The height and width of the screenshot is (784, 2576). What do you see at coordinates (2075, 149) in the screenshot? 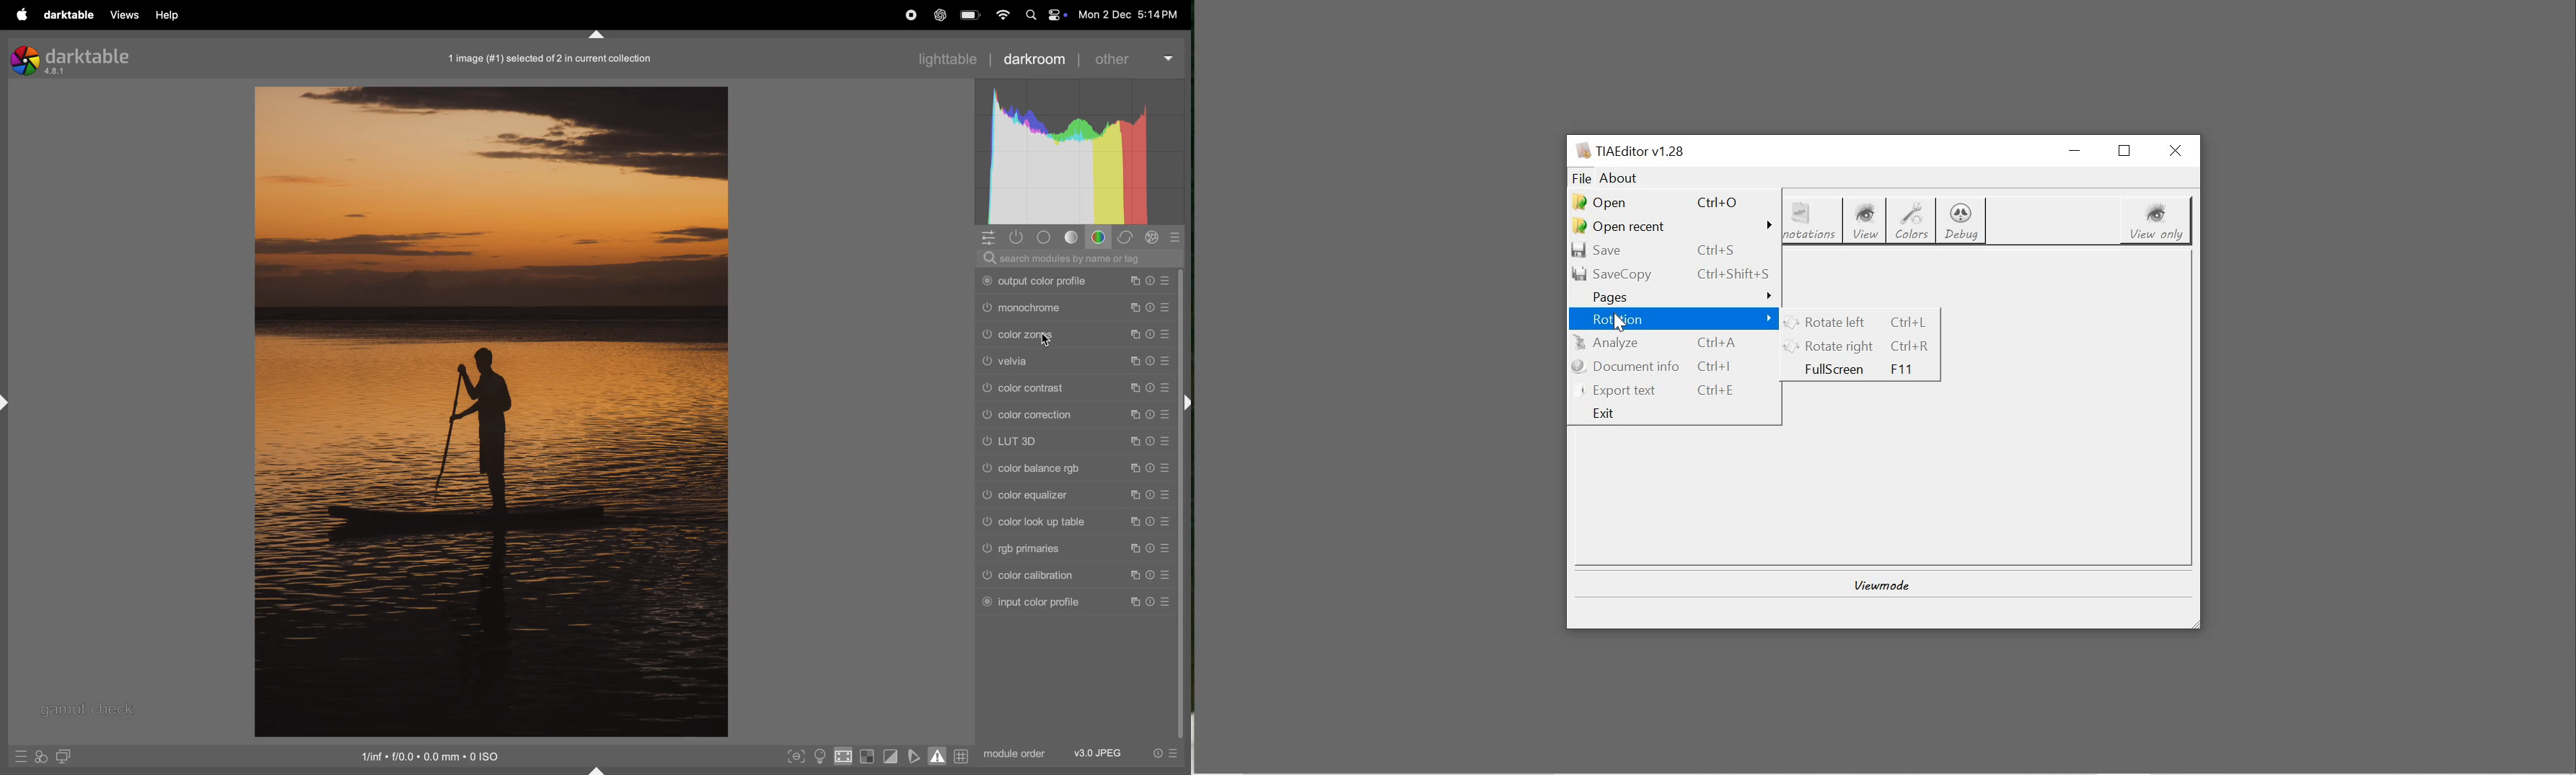
I see `` at bounding box center [2075, 149].